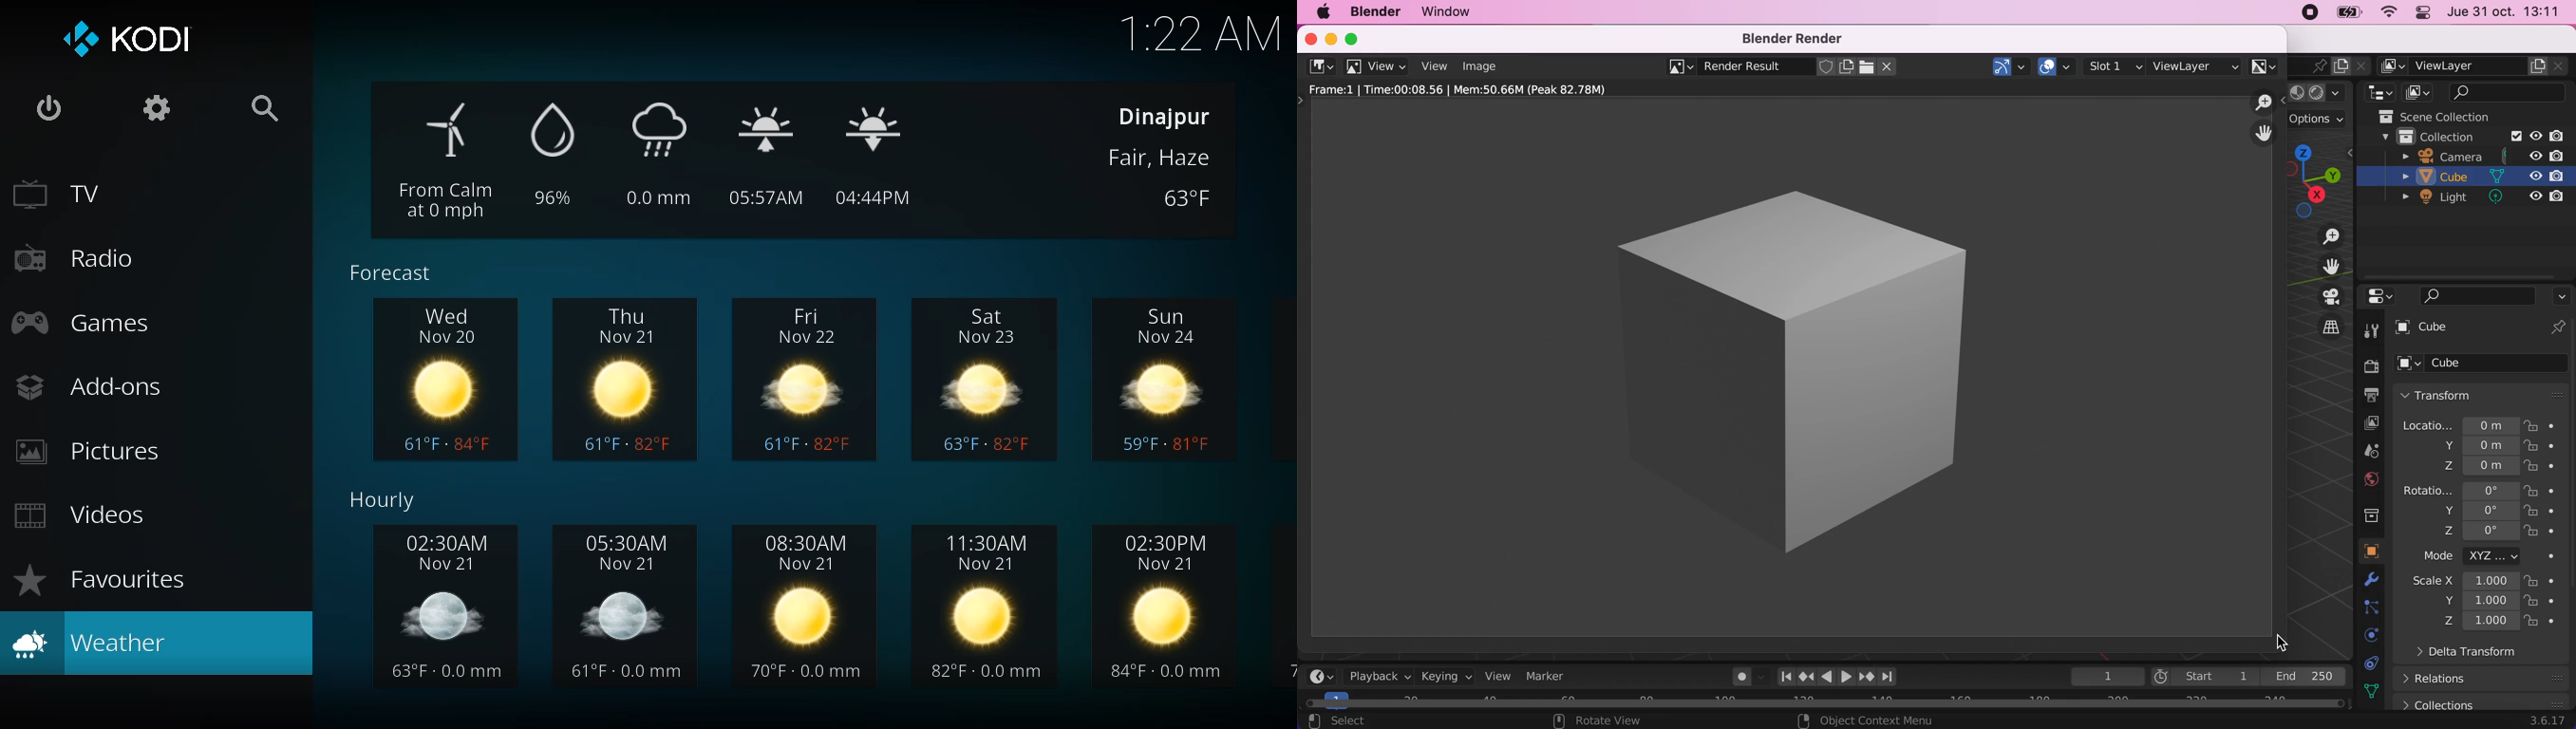 Image resolution: width=2576 pixels, height=756 pixels. I want to click on Jump to first, so click(1782, 676).